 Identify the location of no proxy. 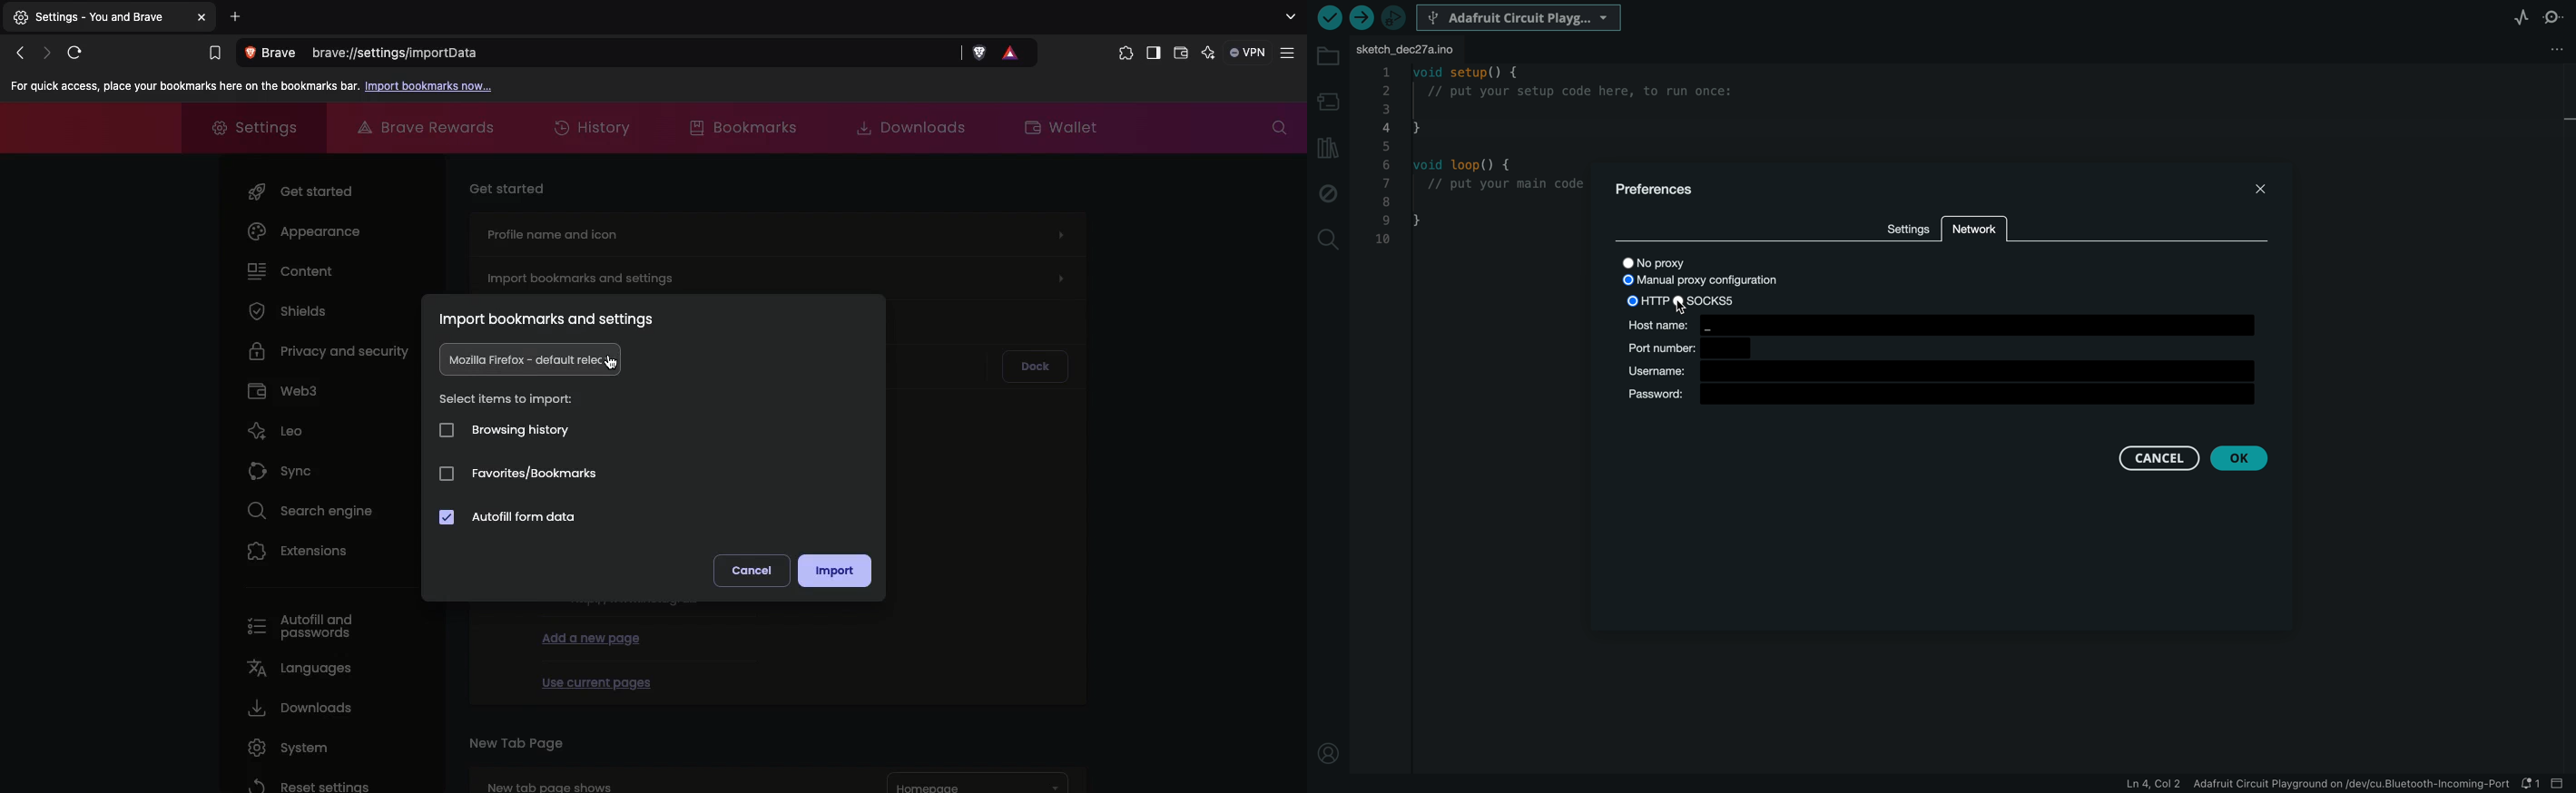
(1667, 262).